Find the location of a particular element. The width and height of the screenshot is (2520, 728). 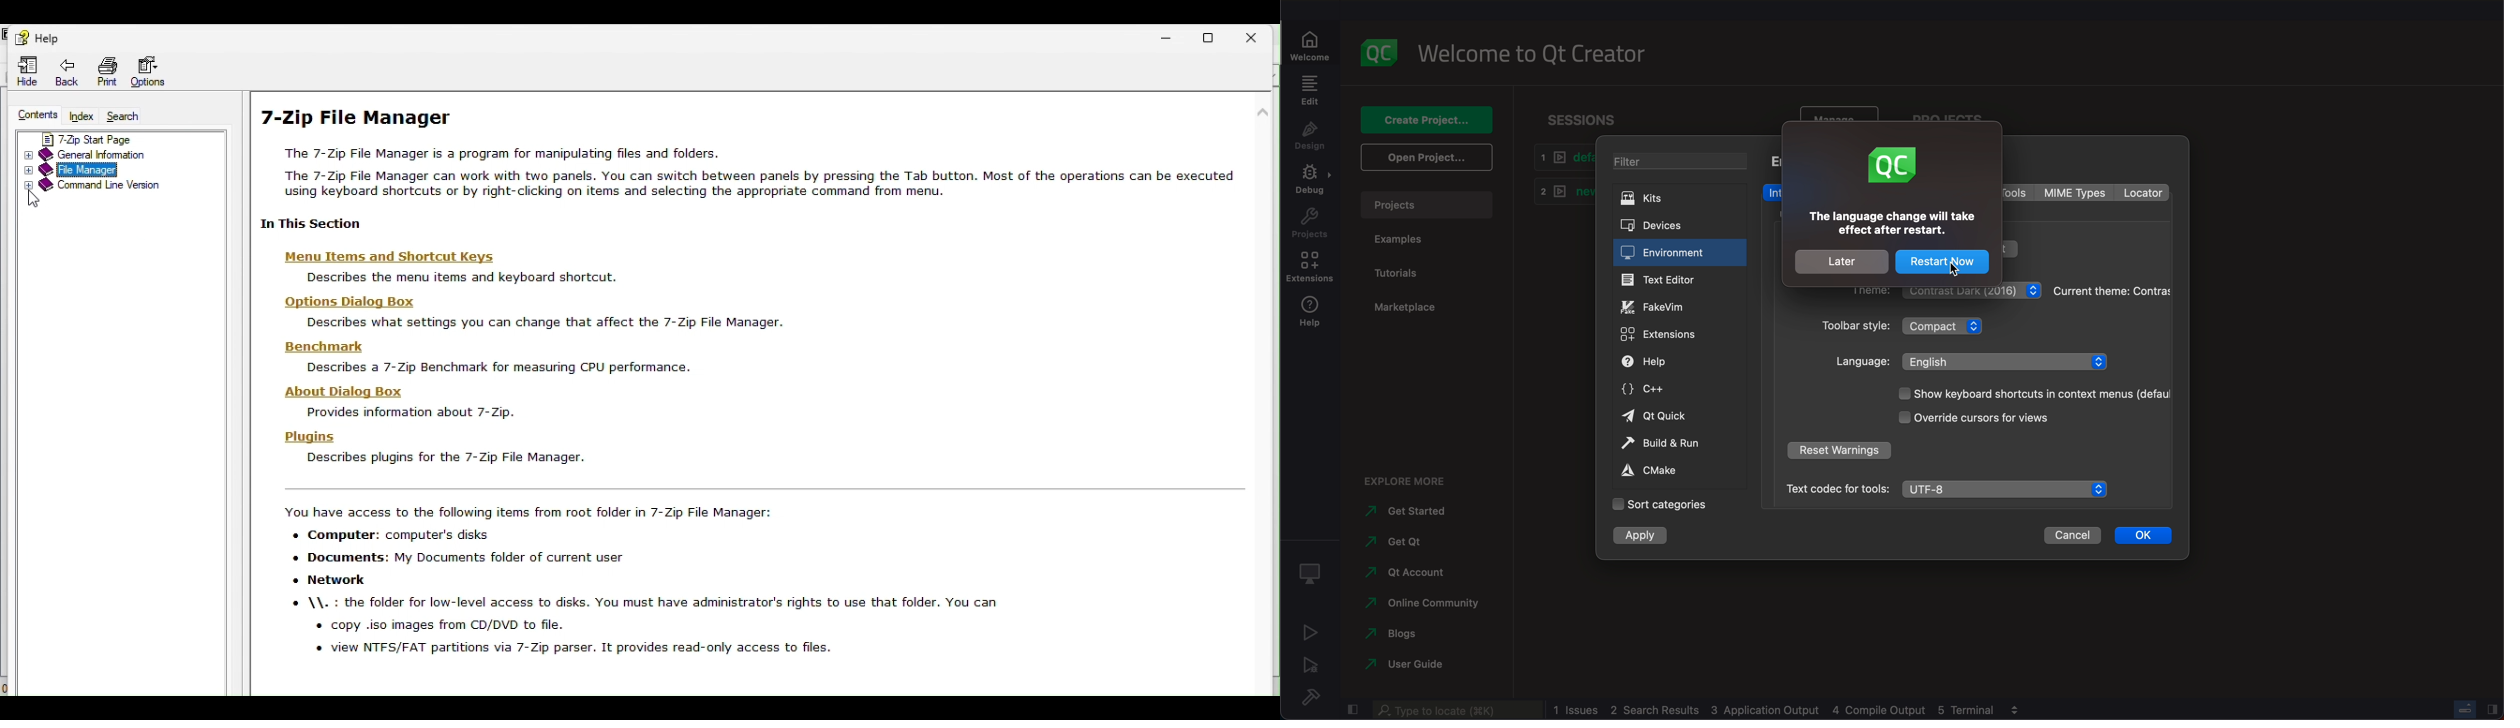

marketplace is located at coordinates (1407, 312).